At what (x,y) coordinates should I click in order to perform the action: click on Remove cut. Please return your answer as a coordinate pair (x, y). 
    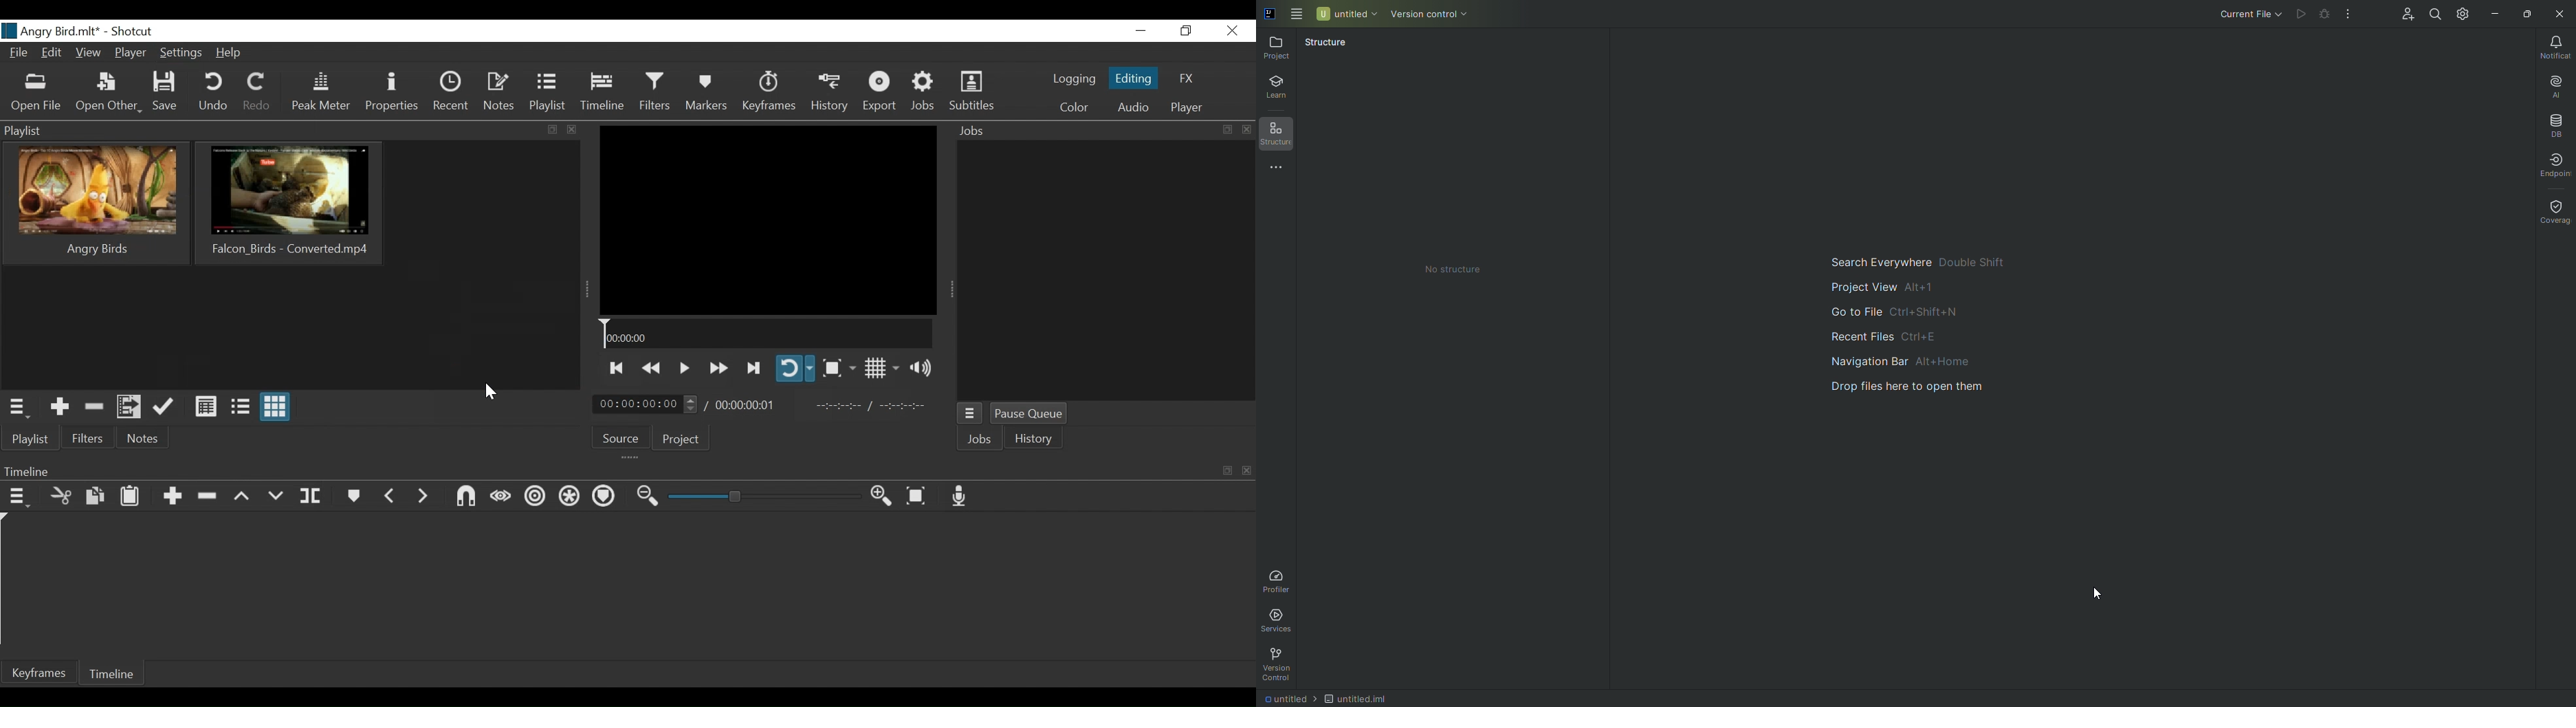
    Looking at the image, I should click on (95, 408).